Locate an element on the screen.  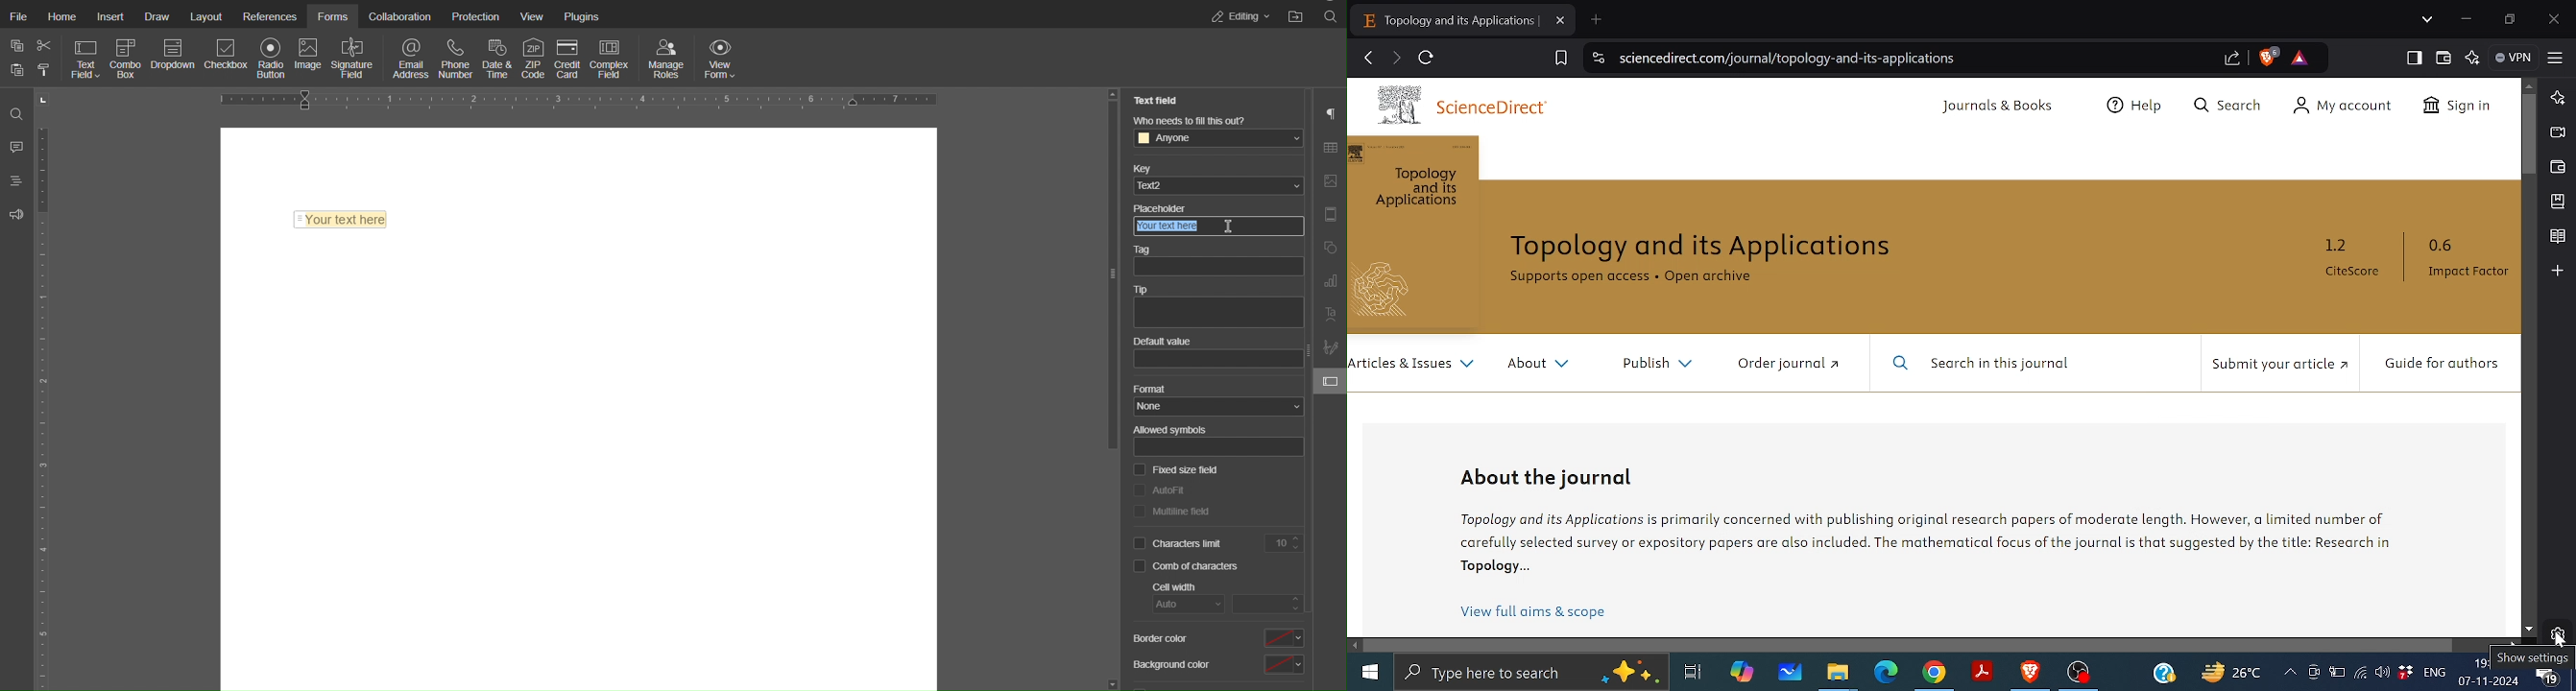
Files is located at coordinates (1837, 674).